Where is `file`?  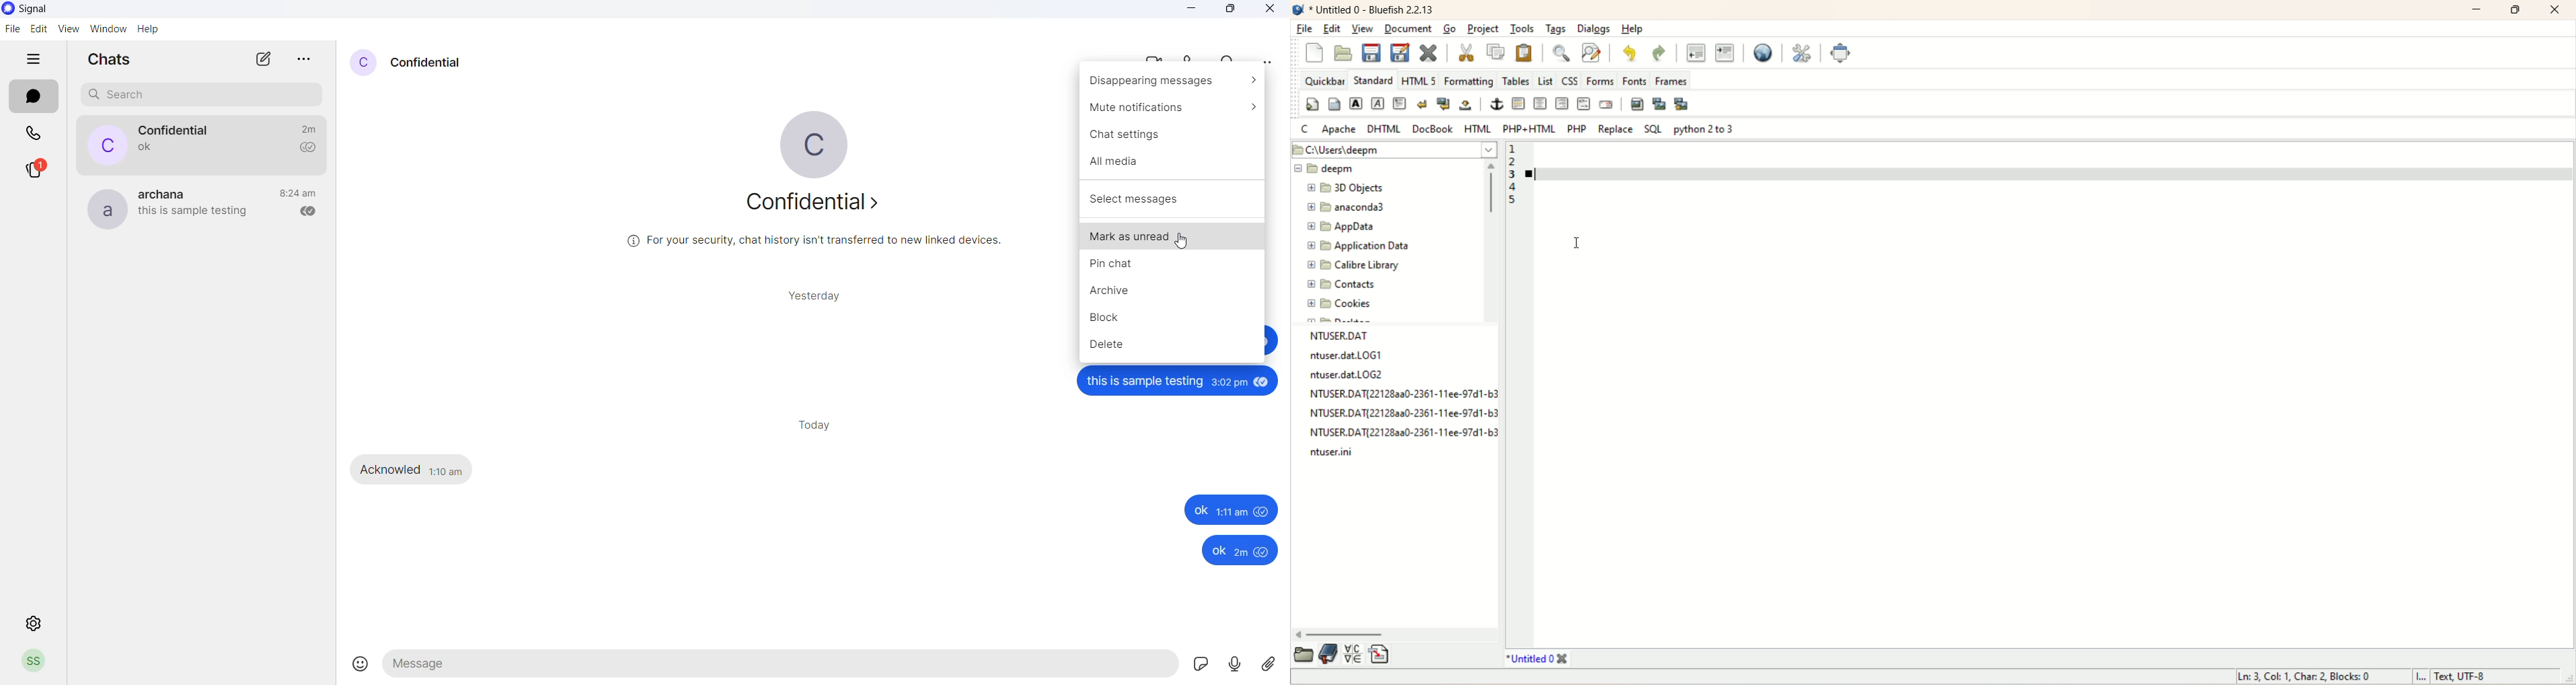 file is located at coordinates (12, 32).